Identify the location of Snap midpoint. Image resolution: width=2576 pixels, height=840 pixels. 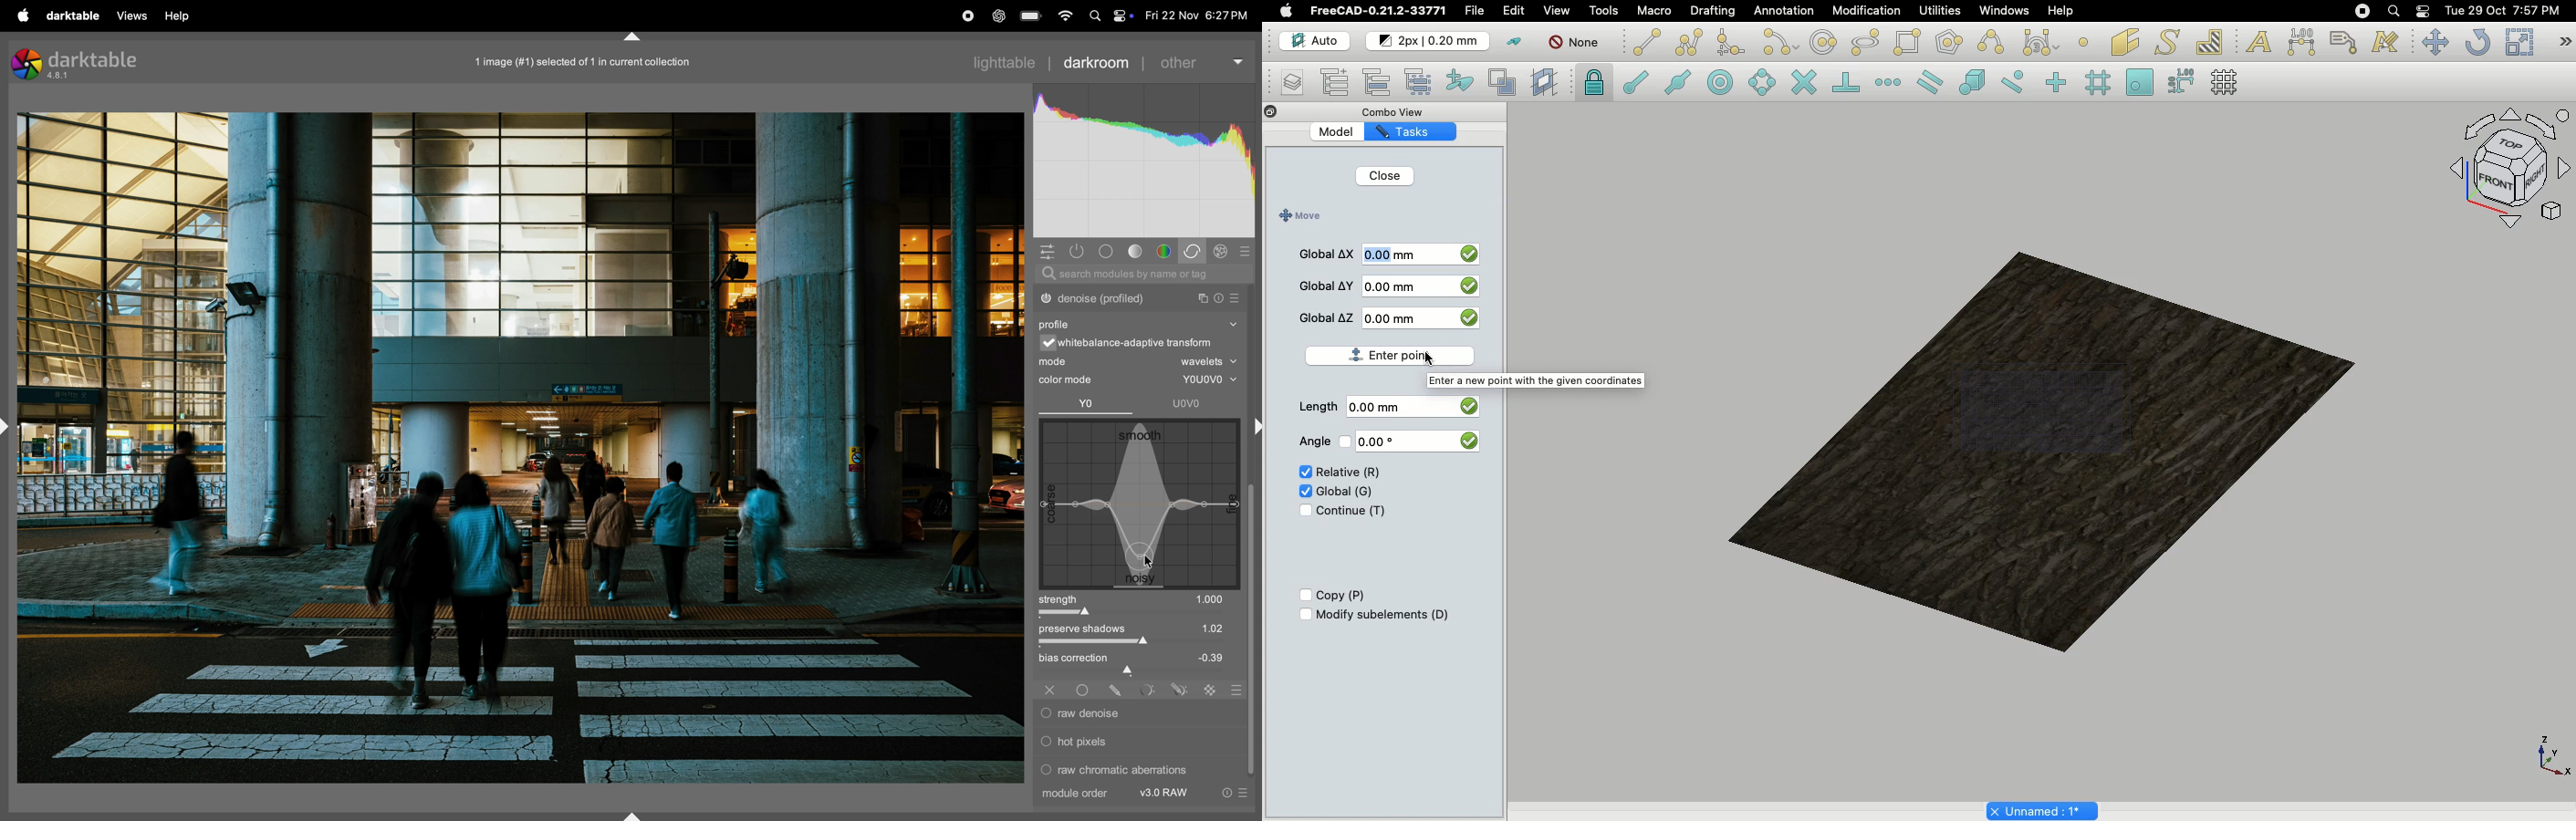
(1679, 85).